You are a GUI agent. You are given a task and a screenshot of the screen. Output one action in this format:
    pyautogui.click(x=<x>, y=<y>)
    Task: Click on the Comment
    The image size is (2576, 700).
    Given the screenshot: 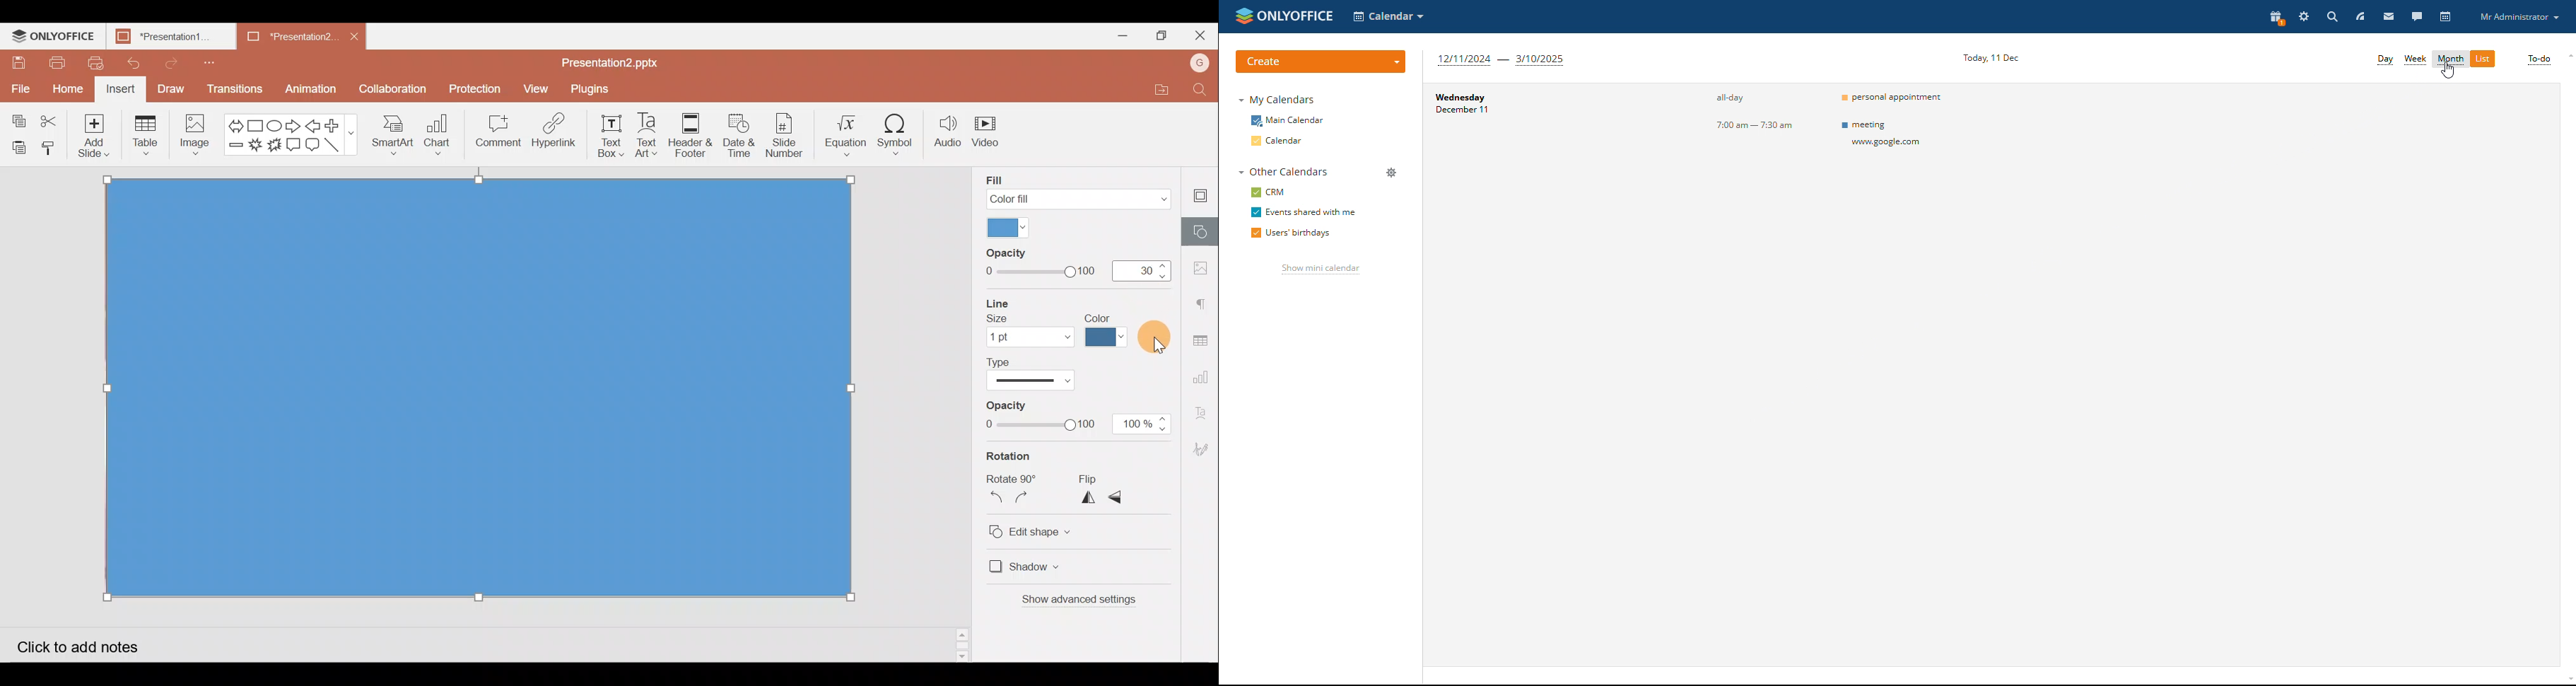 What is the action you would take?
    pyautogui.click(x=499, y=131)
    